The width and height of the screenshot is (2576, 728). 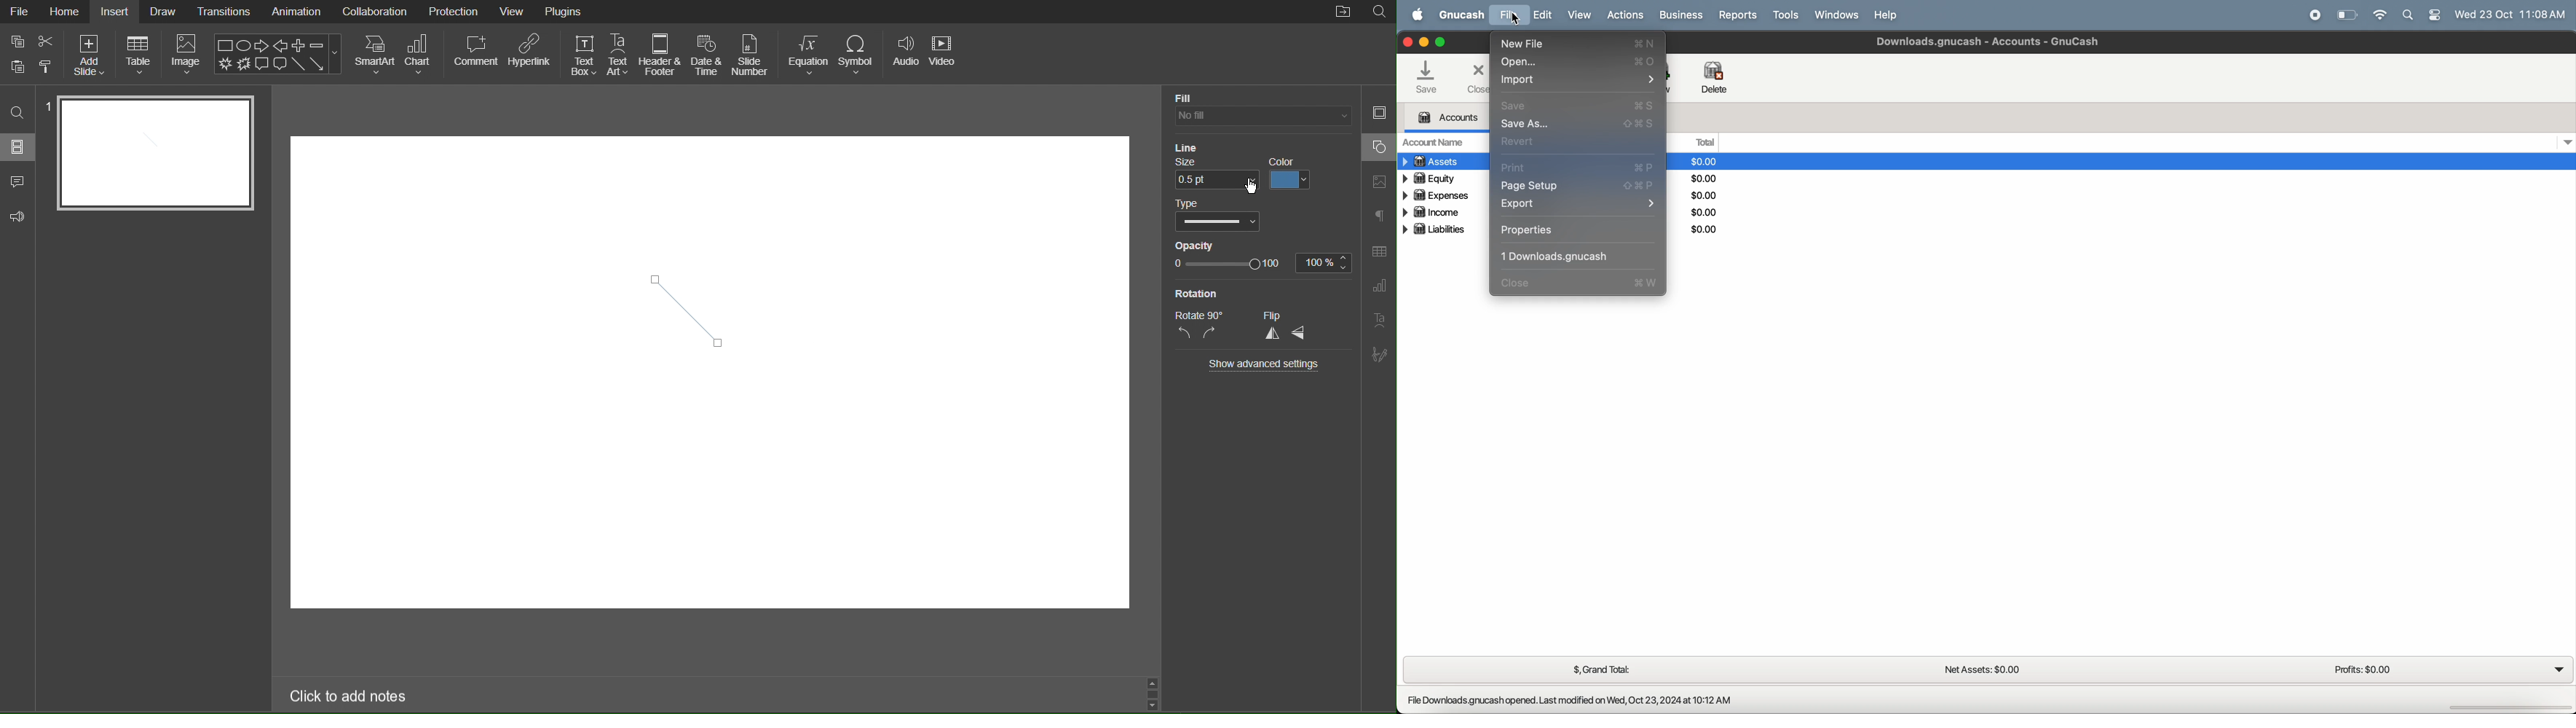 What do you see at coordinates (1260, 116) in the screenshot?
I see `No fill` at bounding box center [1260, 116].